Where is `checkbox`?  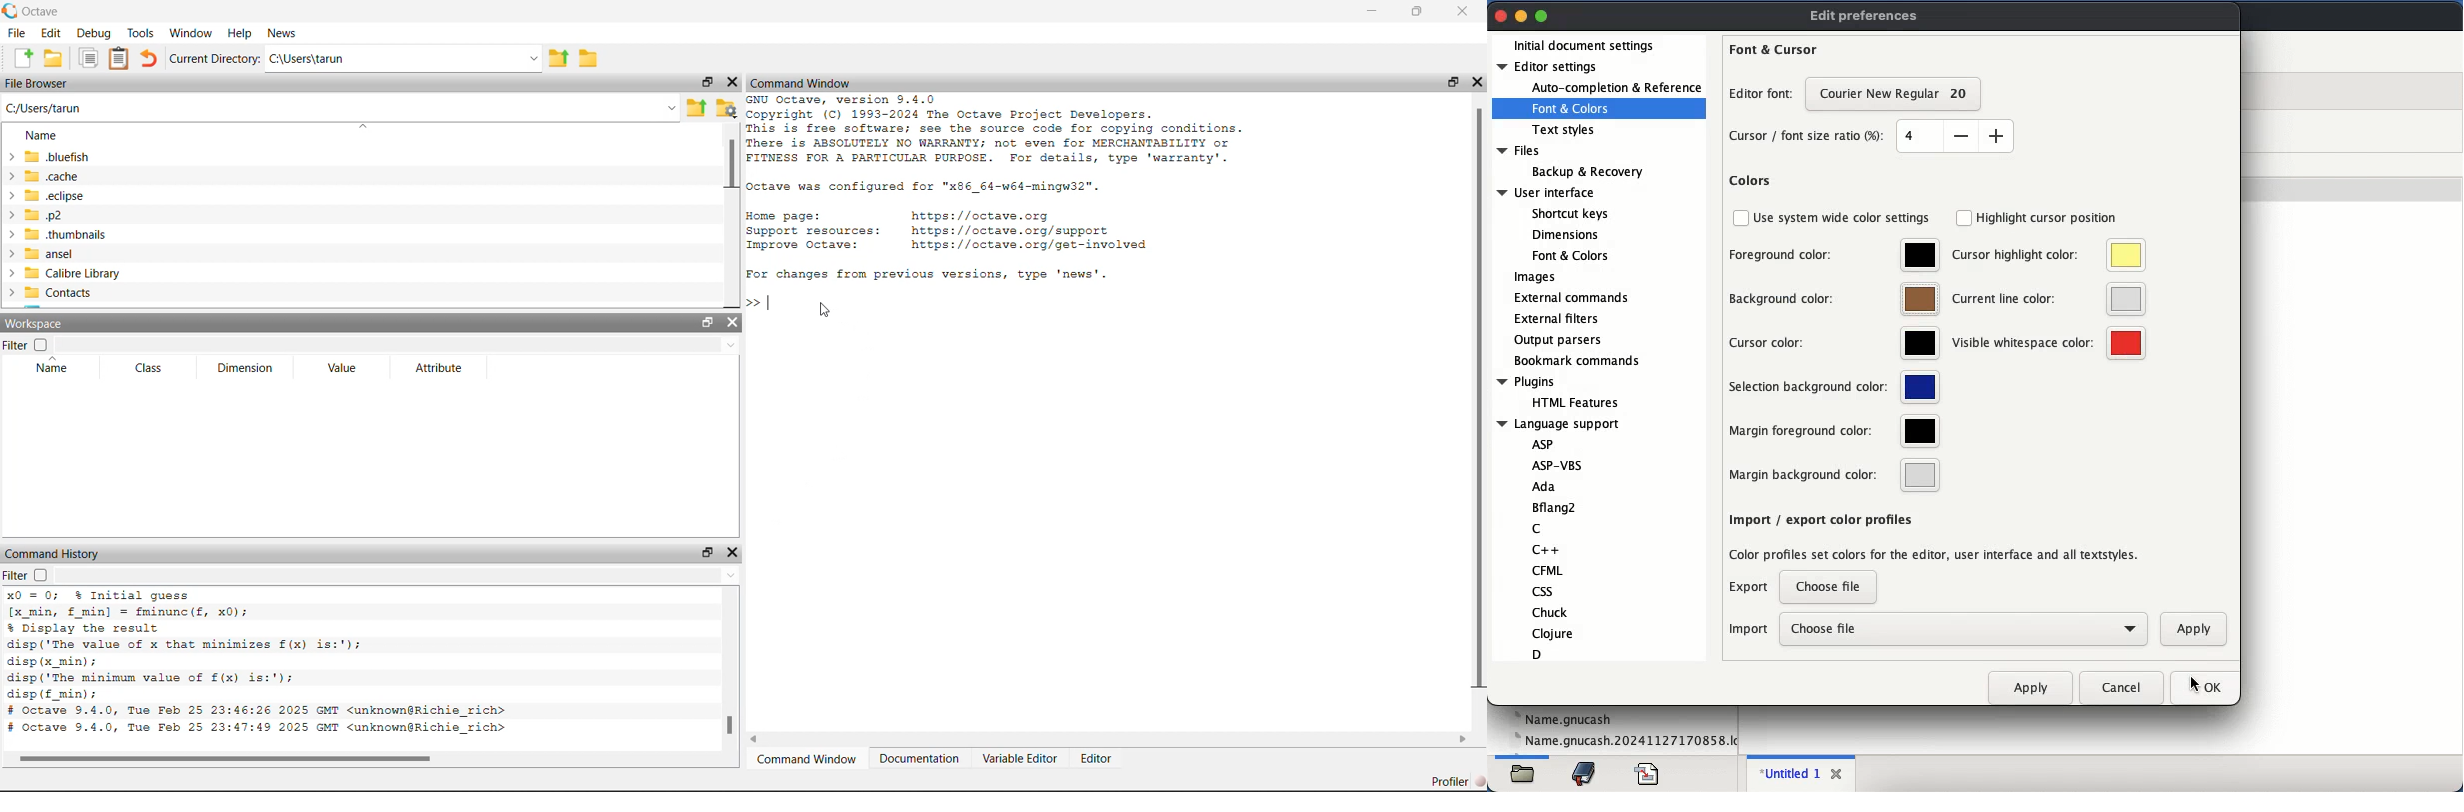 checkbox is located at coordinates (1964, 219).